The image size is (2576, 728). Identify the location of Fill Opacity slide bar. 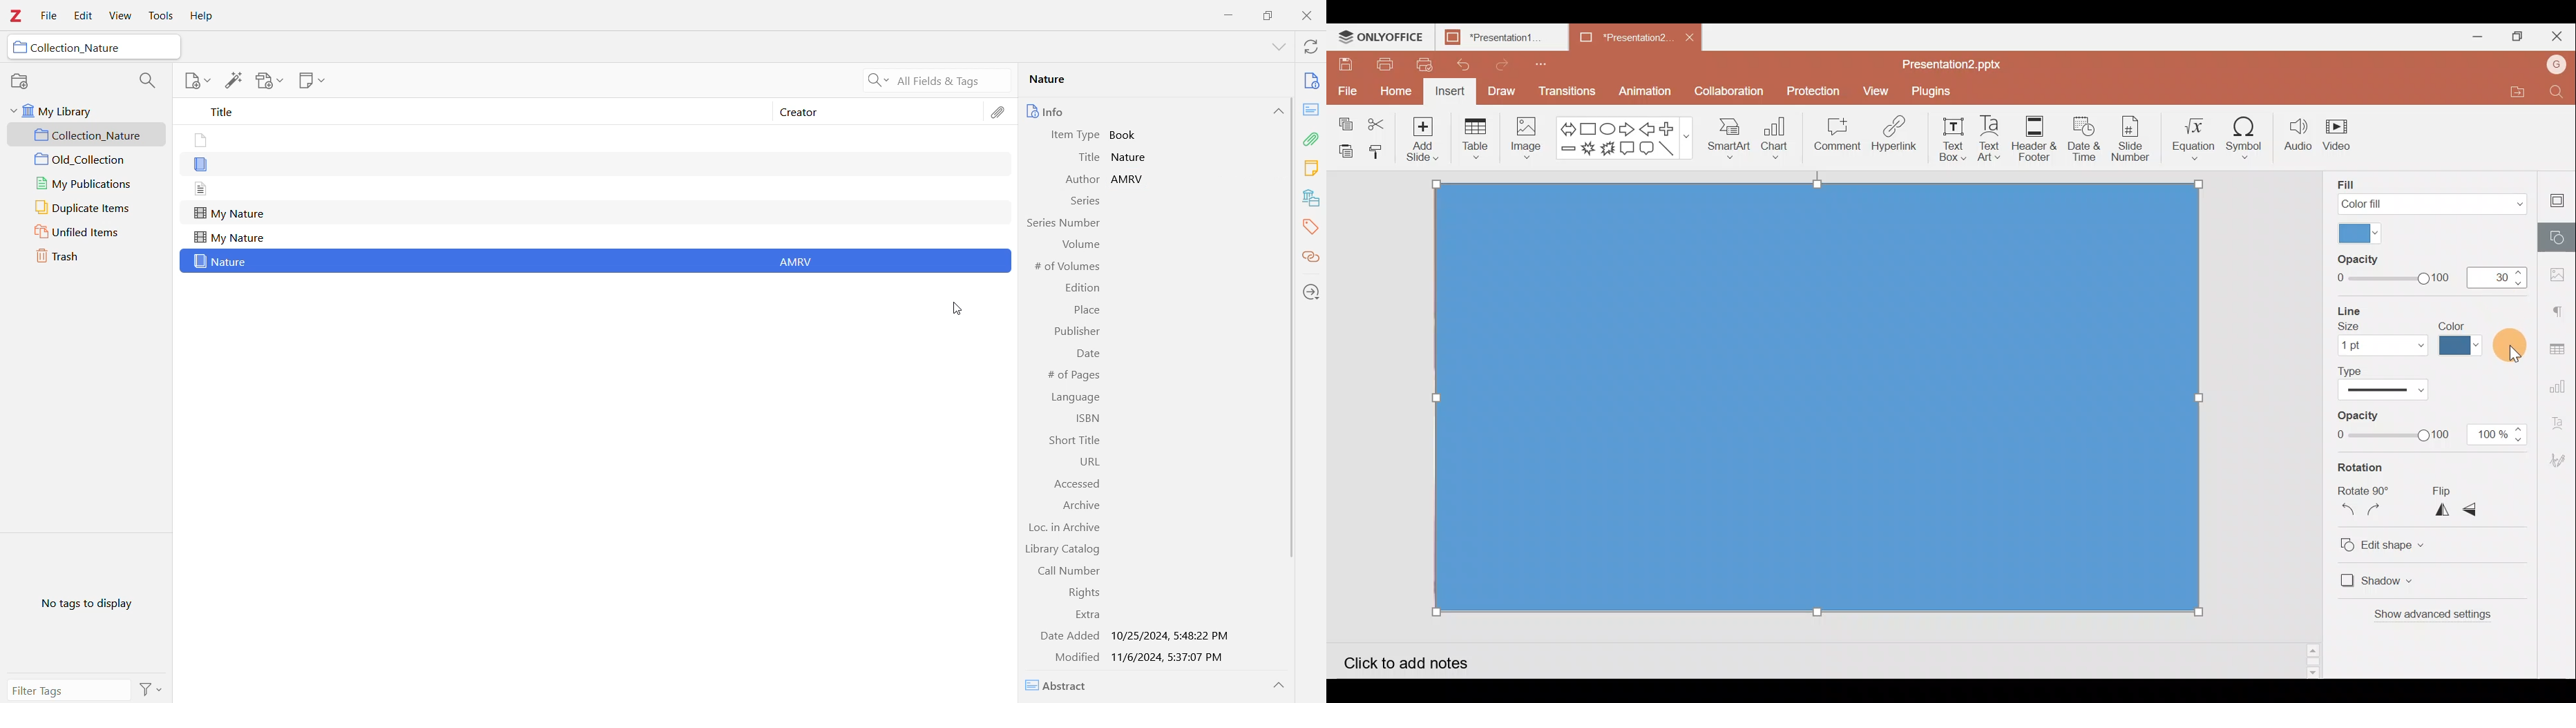
(2392, 270).